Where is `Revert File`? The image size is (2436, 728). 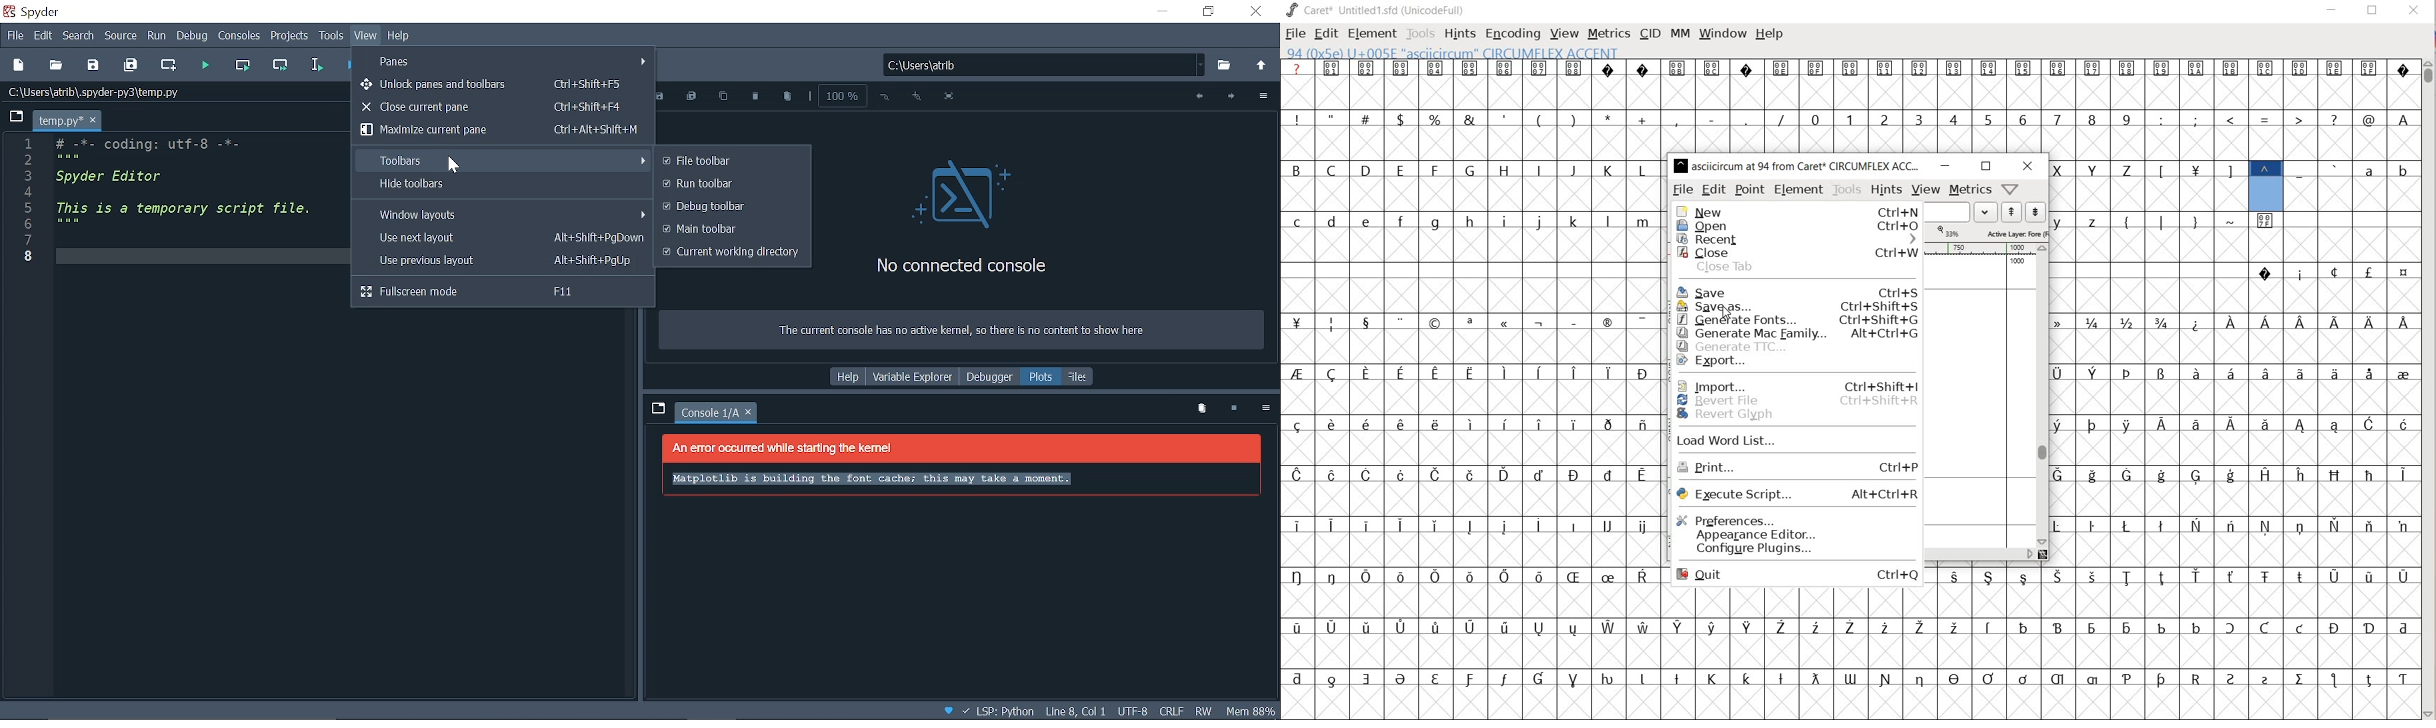
Revert File is located at coordinates (1797, 399).